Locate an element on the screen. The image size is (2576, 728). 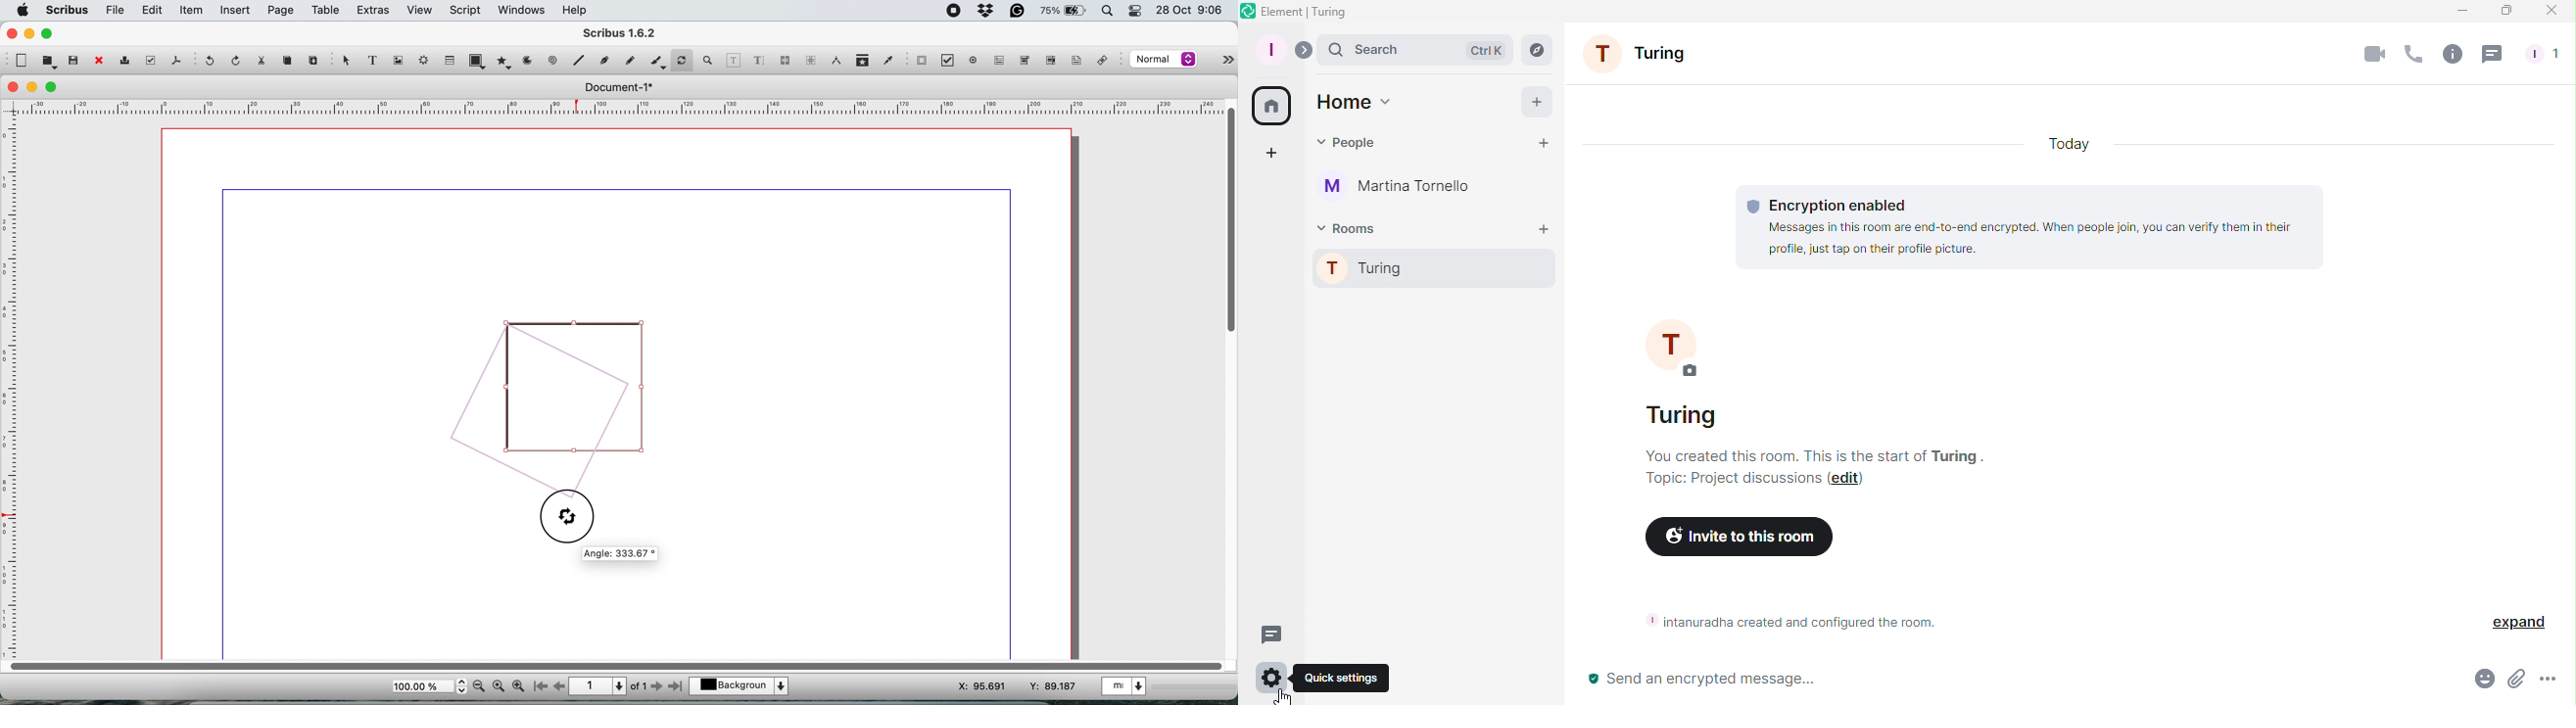
image quality is located at coordinates (1164, 61).